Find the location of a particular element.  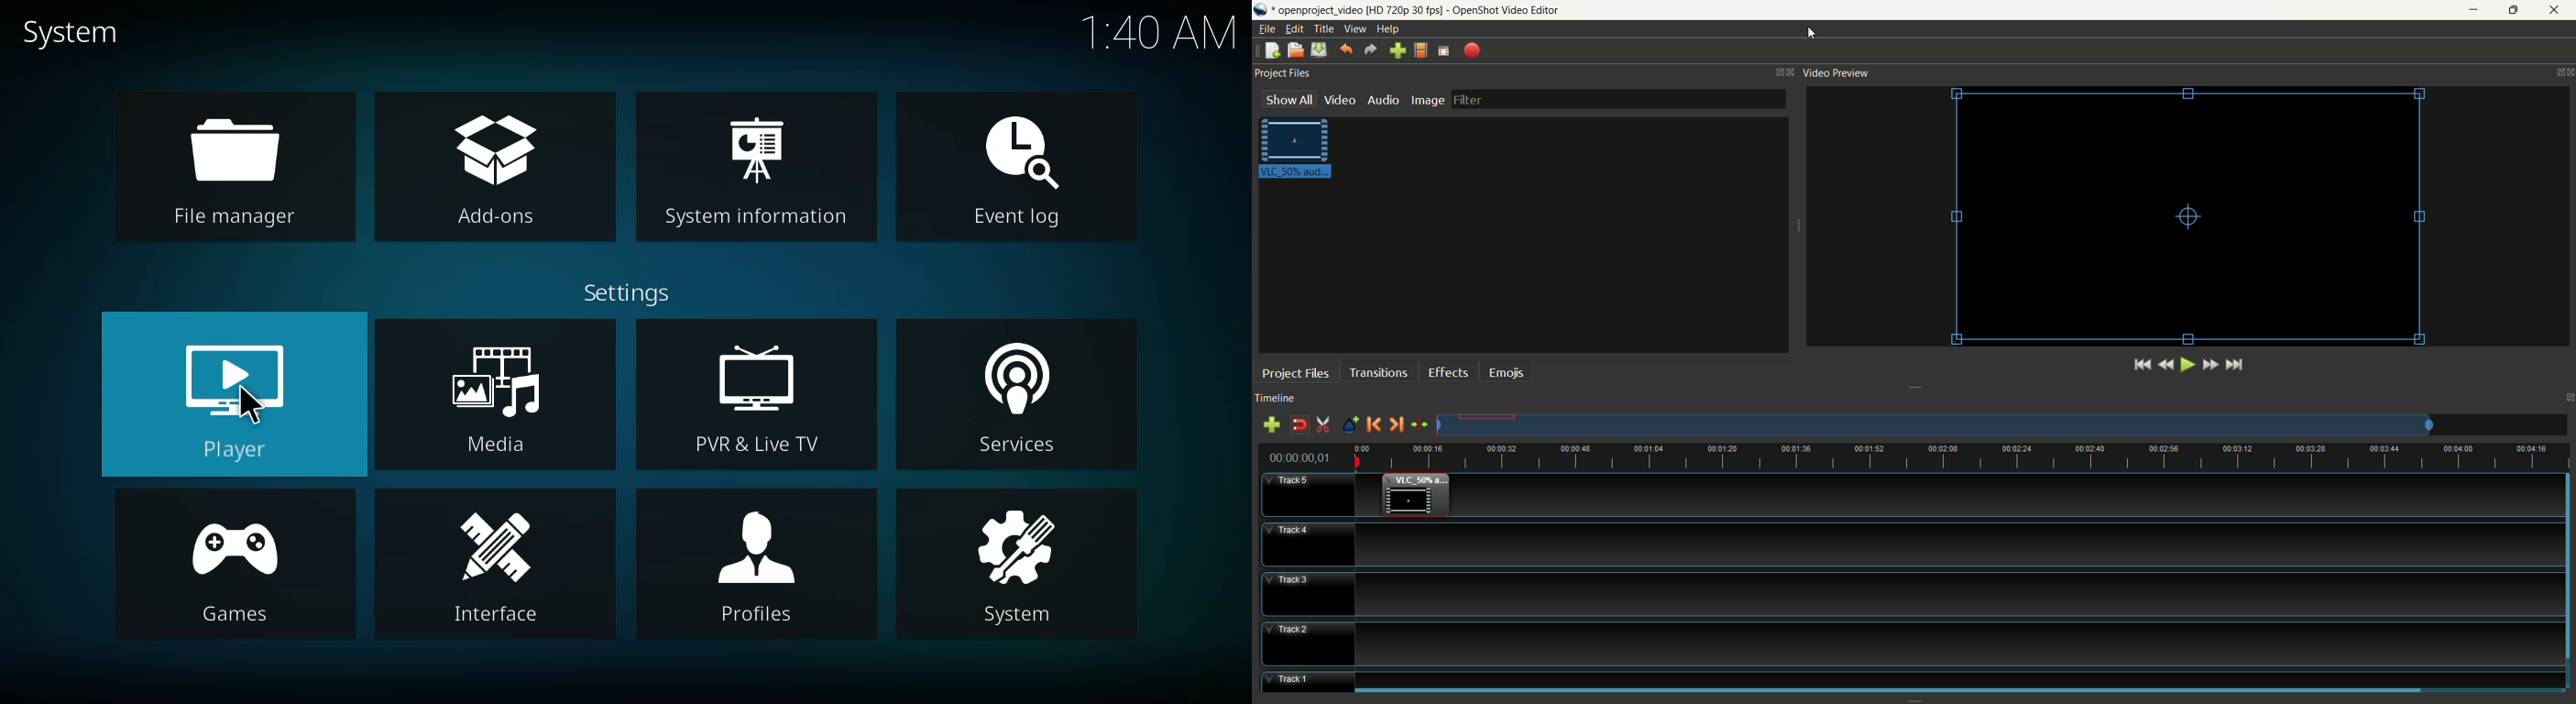

project files is located at coordinates (1295, 373).